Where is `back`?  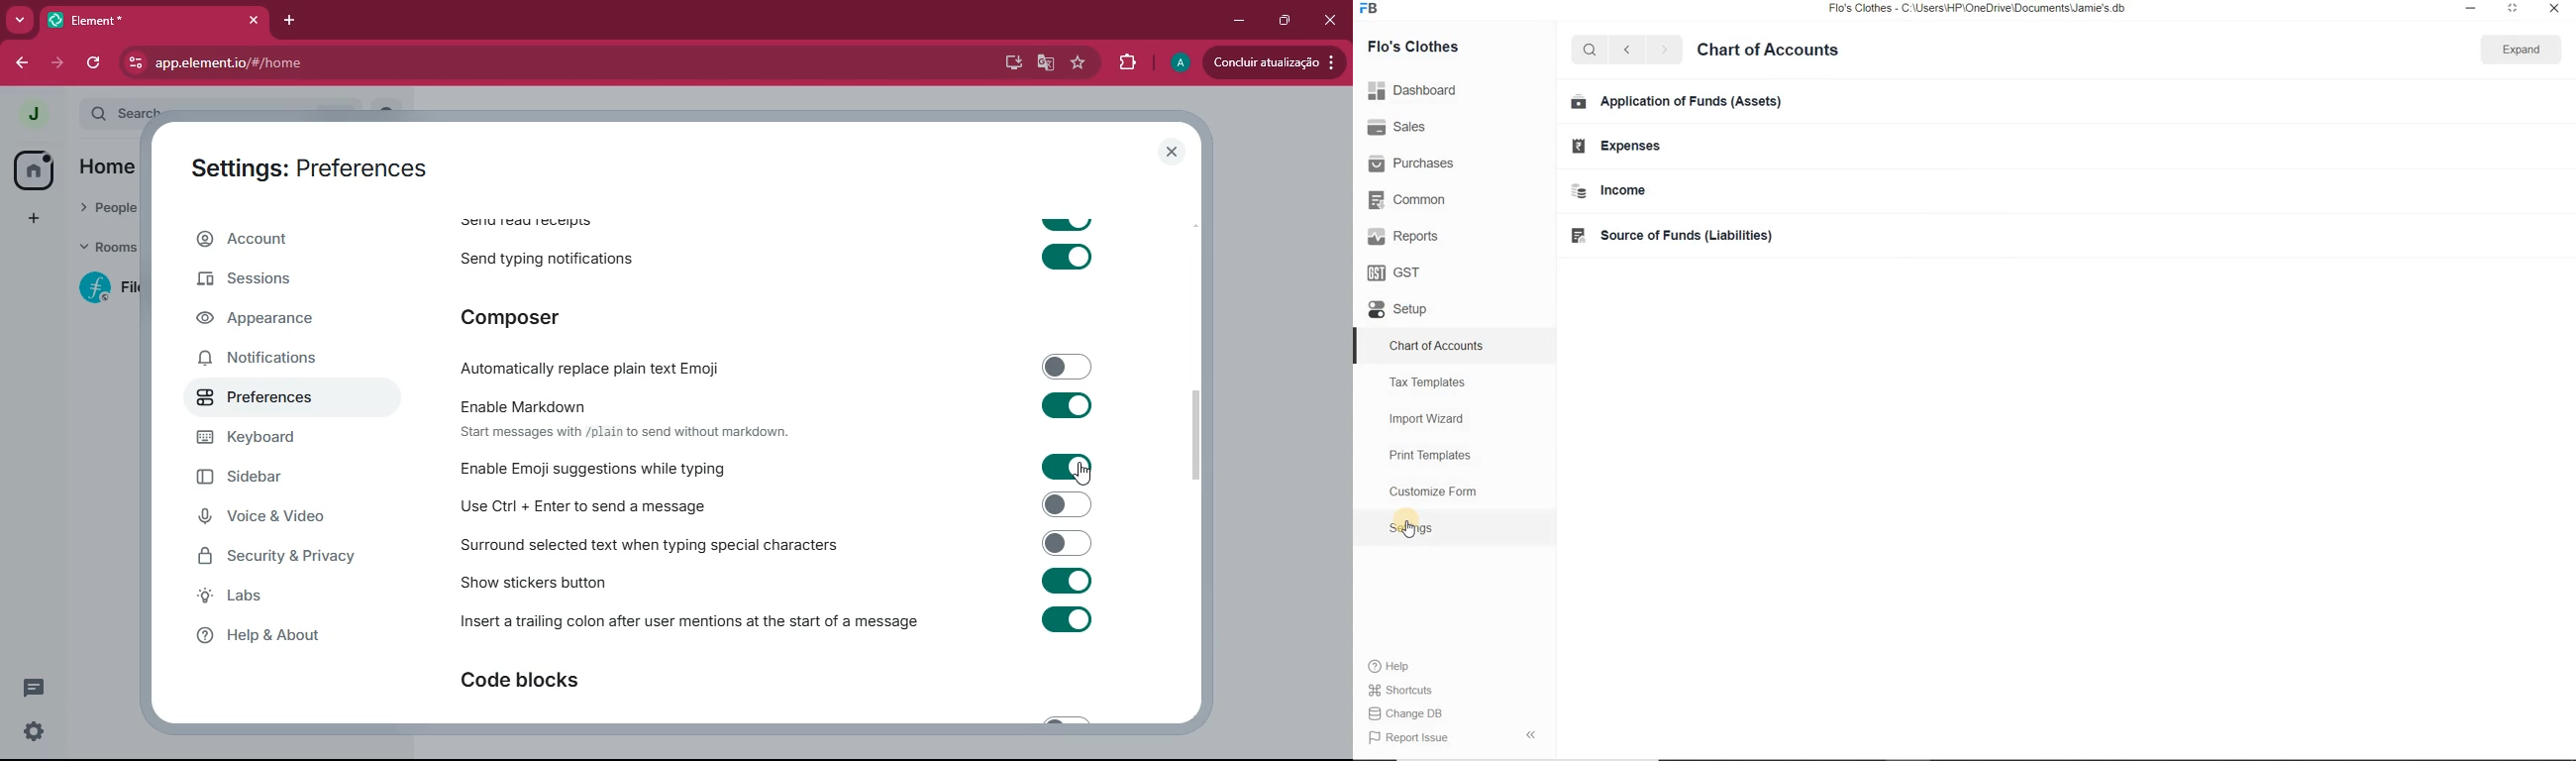
back is located at coordinates (22, 62).